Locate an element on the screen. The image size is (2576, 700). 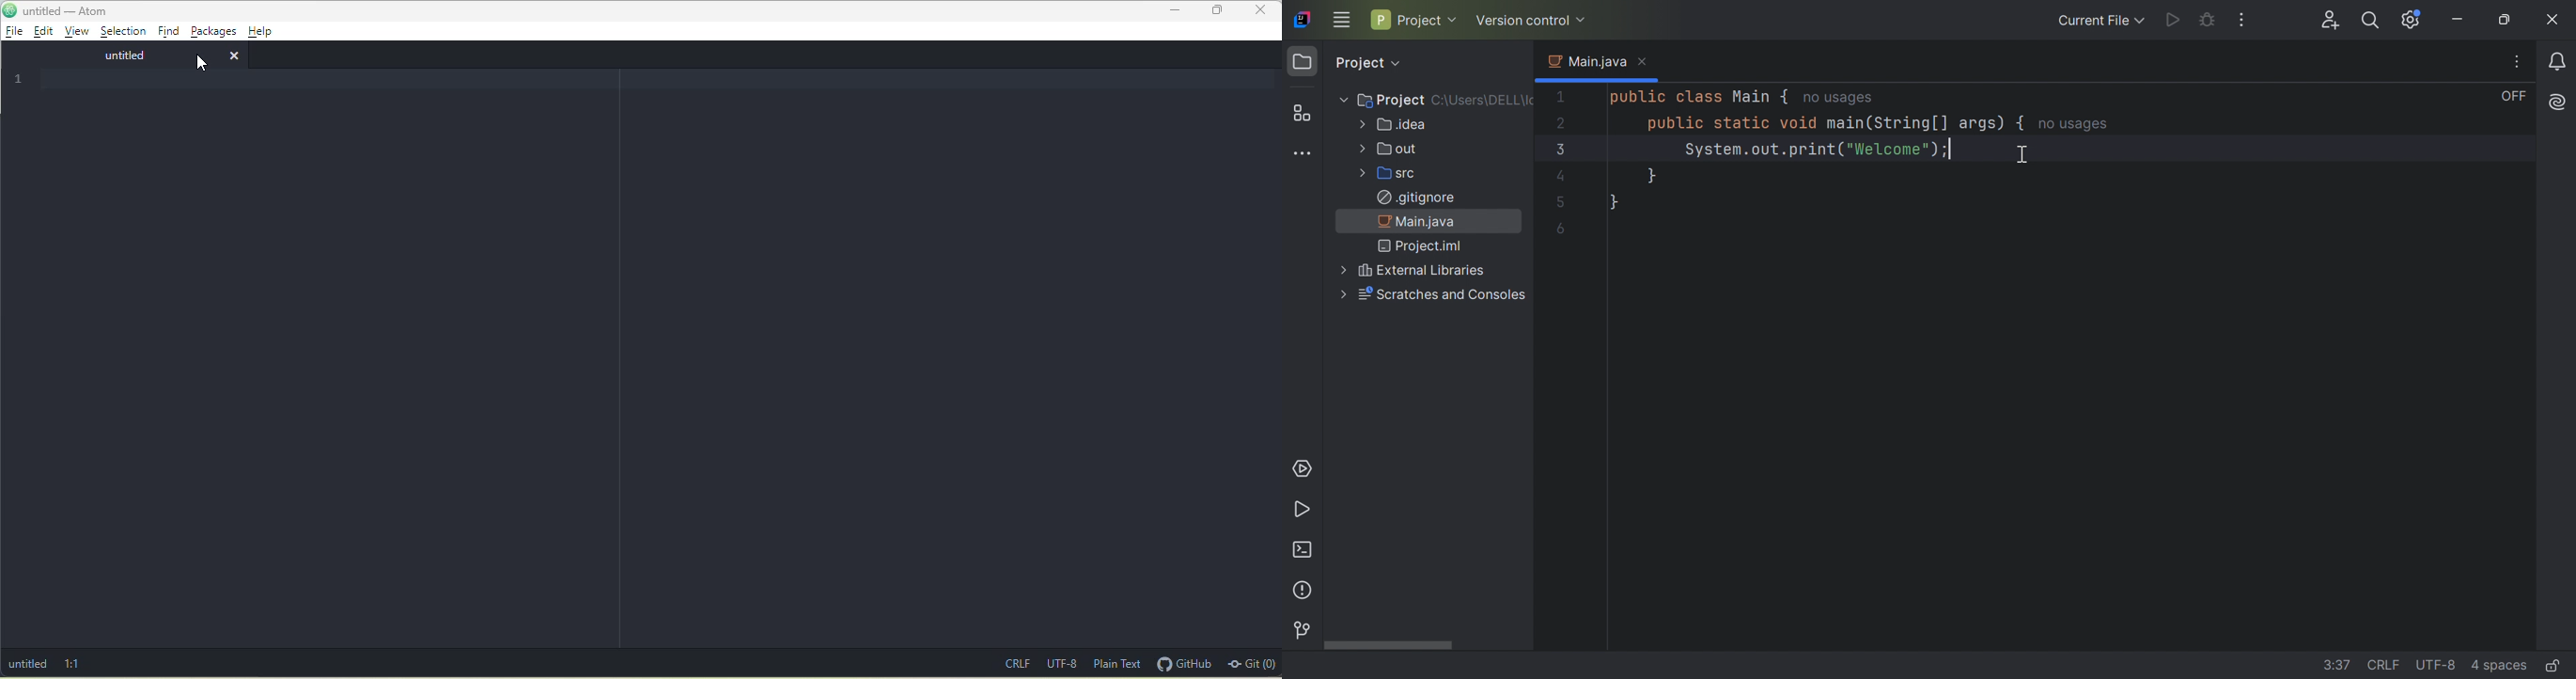
close is located at coordinates (1262, 11).